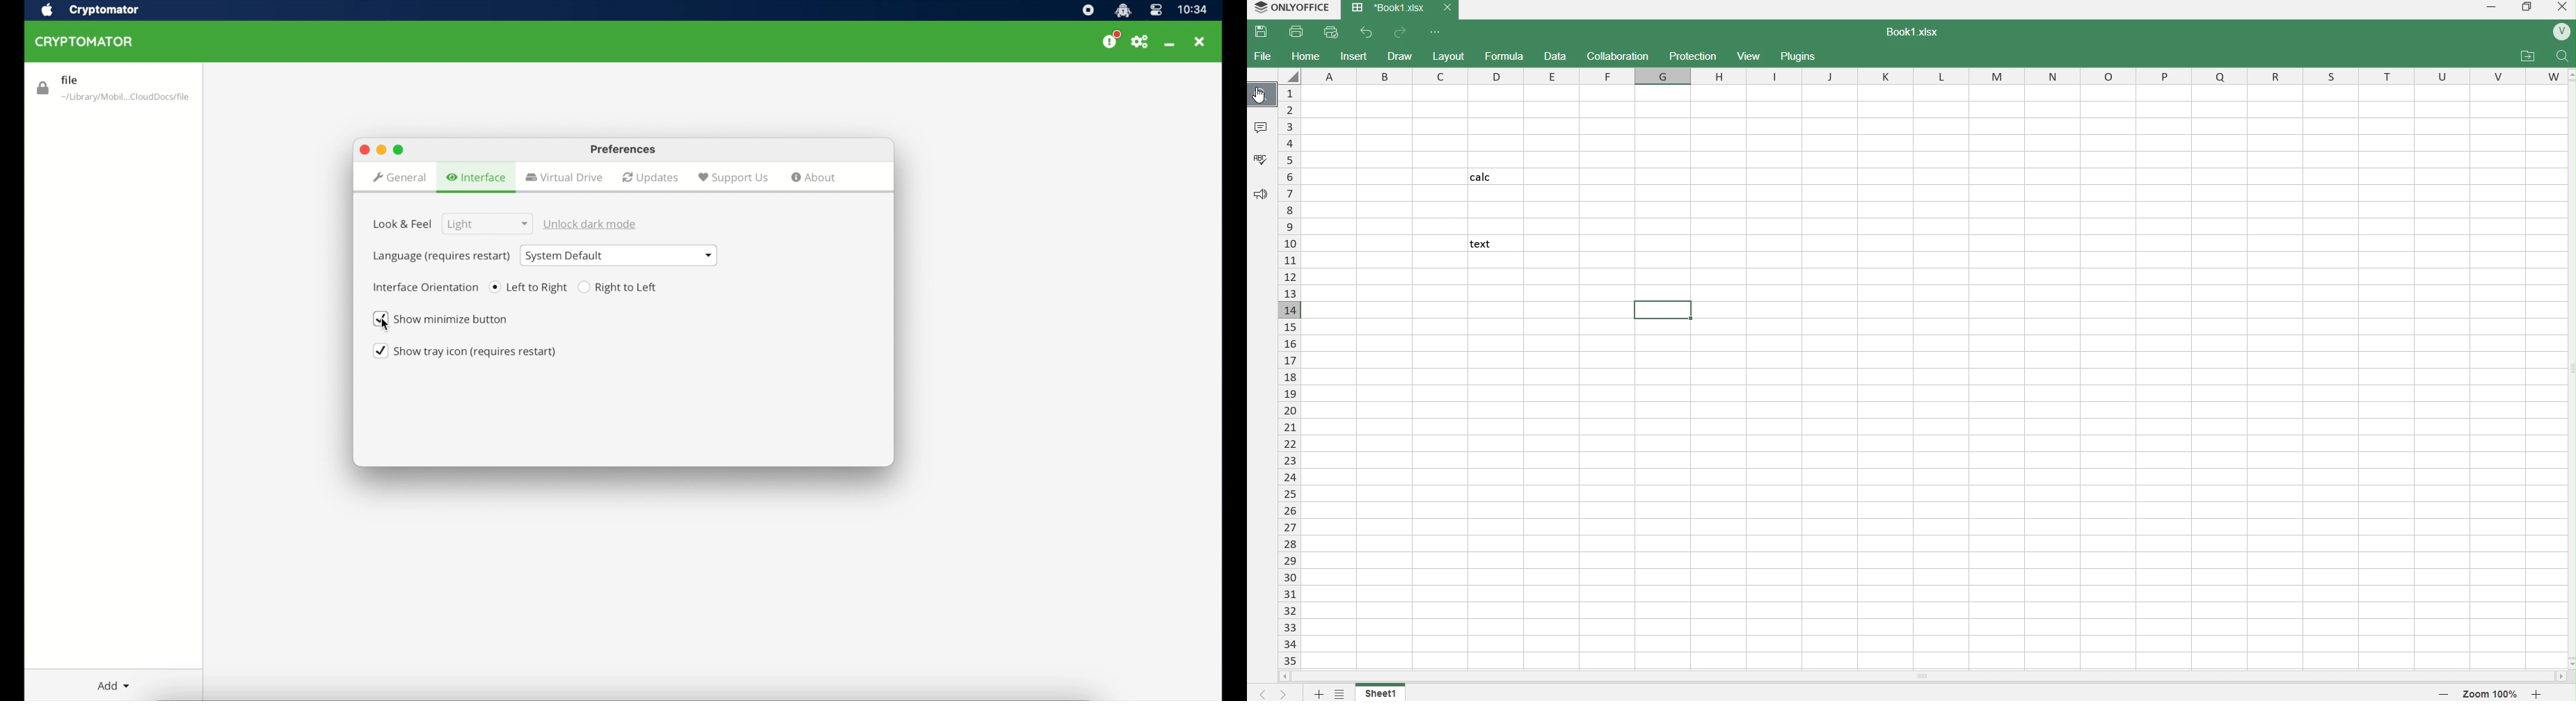 This screenshot has width=2576, height=728. Describe the element at coordinates (1751, 56) in the screenshot. I see `view` at that location.